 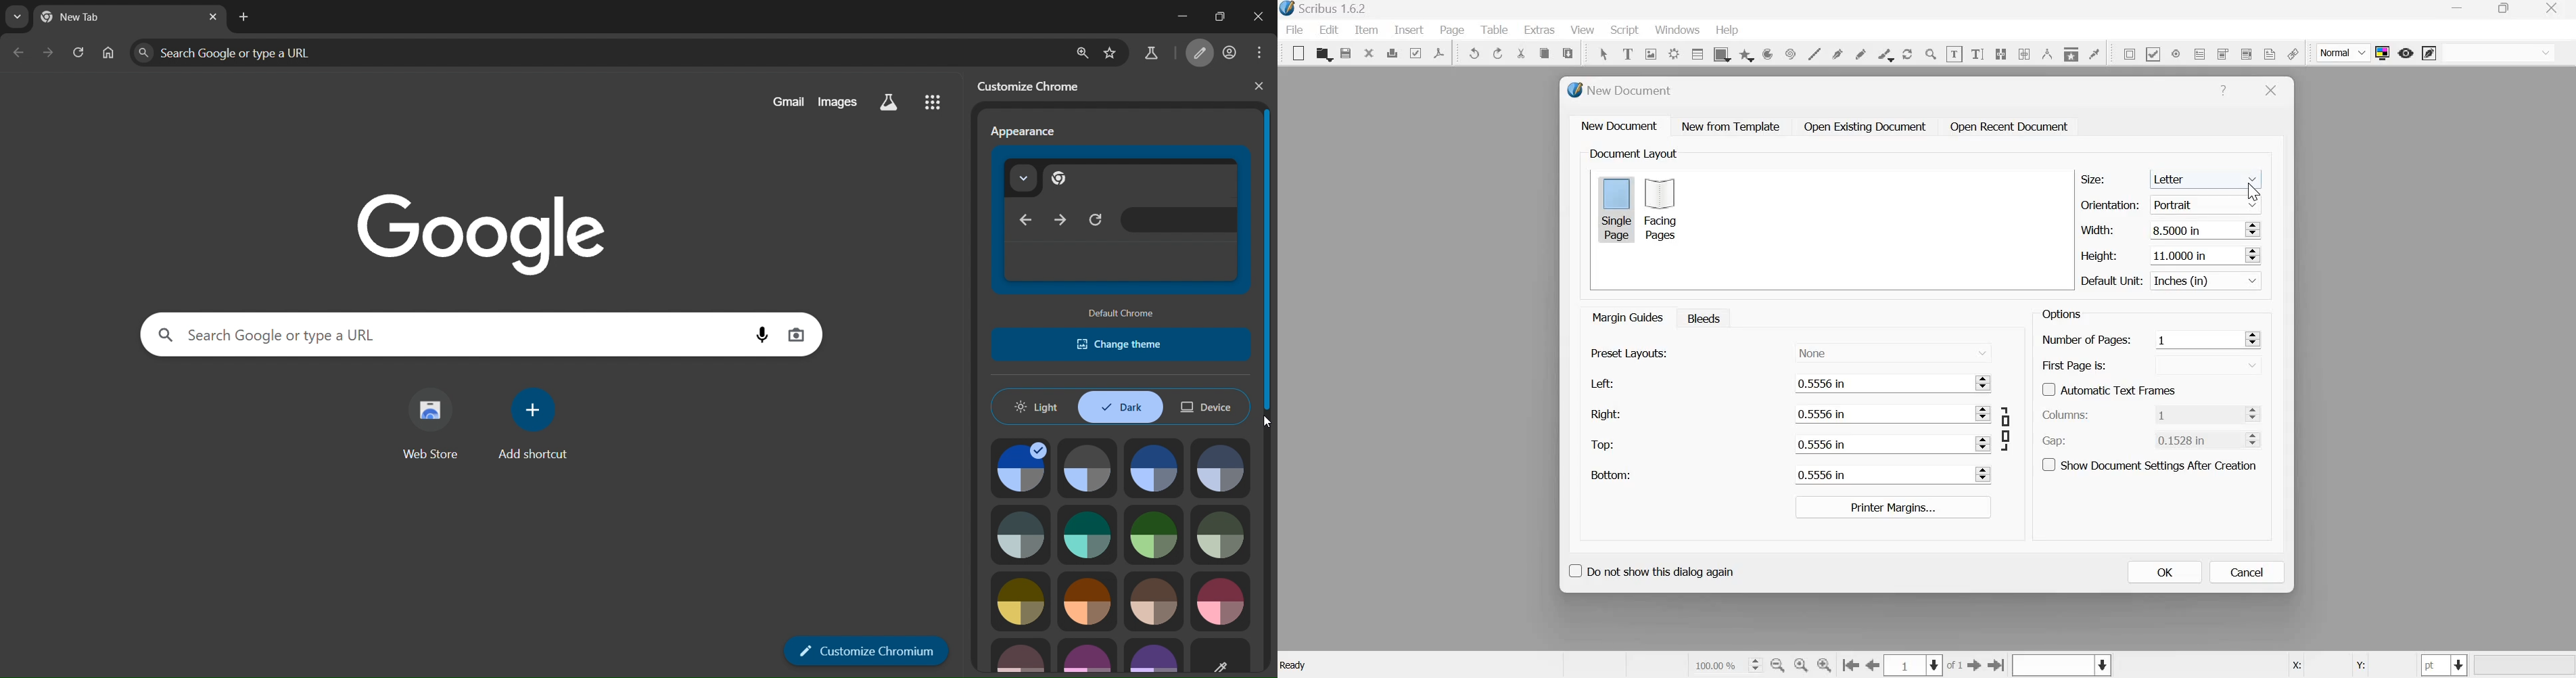 What do you see at coordinates (2000, 52) in the screenshot?
I see `Link text frames` at bounding box center [2000, 52].